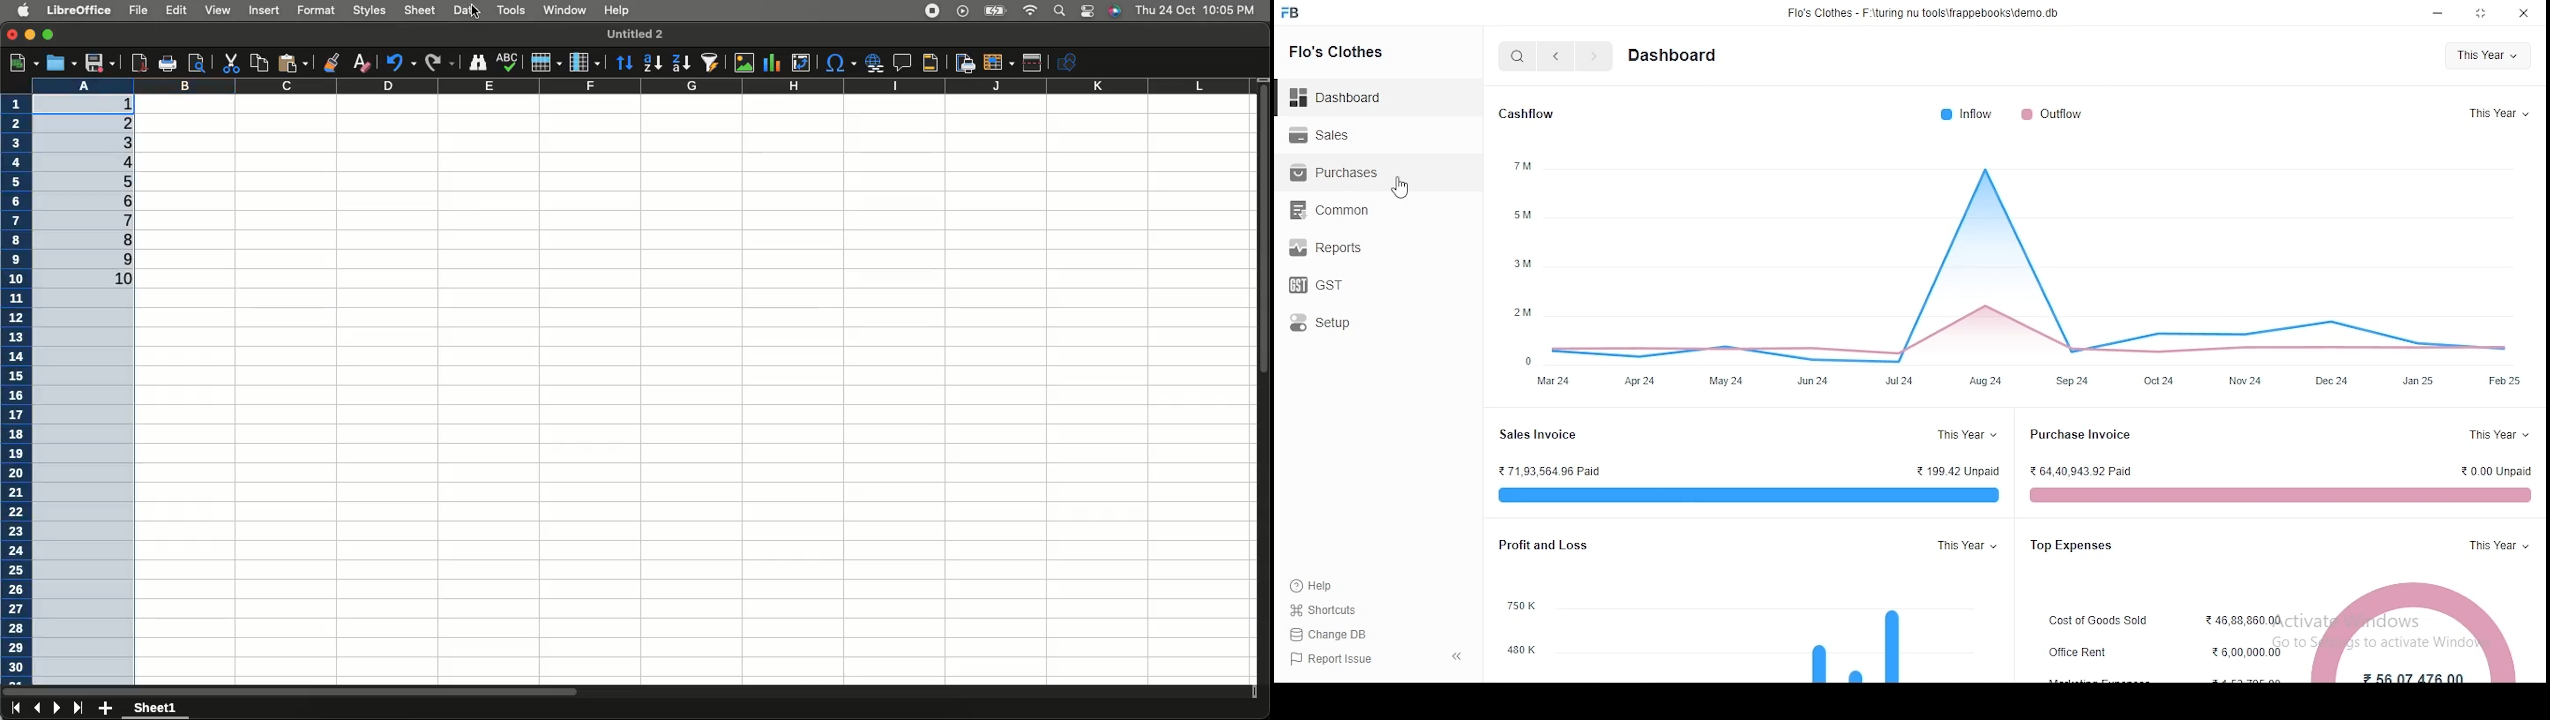 This screenshot has height=728, width=2576. Describe the element at coordinates (31, 36) in the screenshot. I see `Minimize` at that location.